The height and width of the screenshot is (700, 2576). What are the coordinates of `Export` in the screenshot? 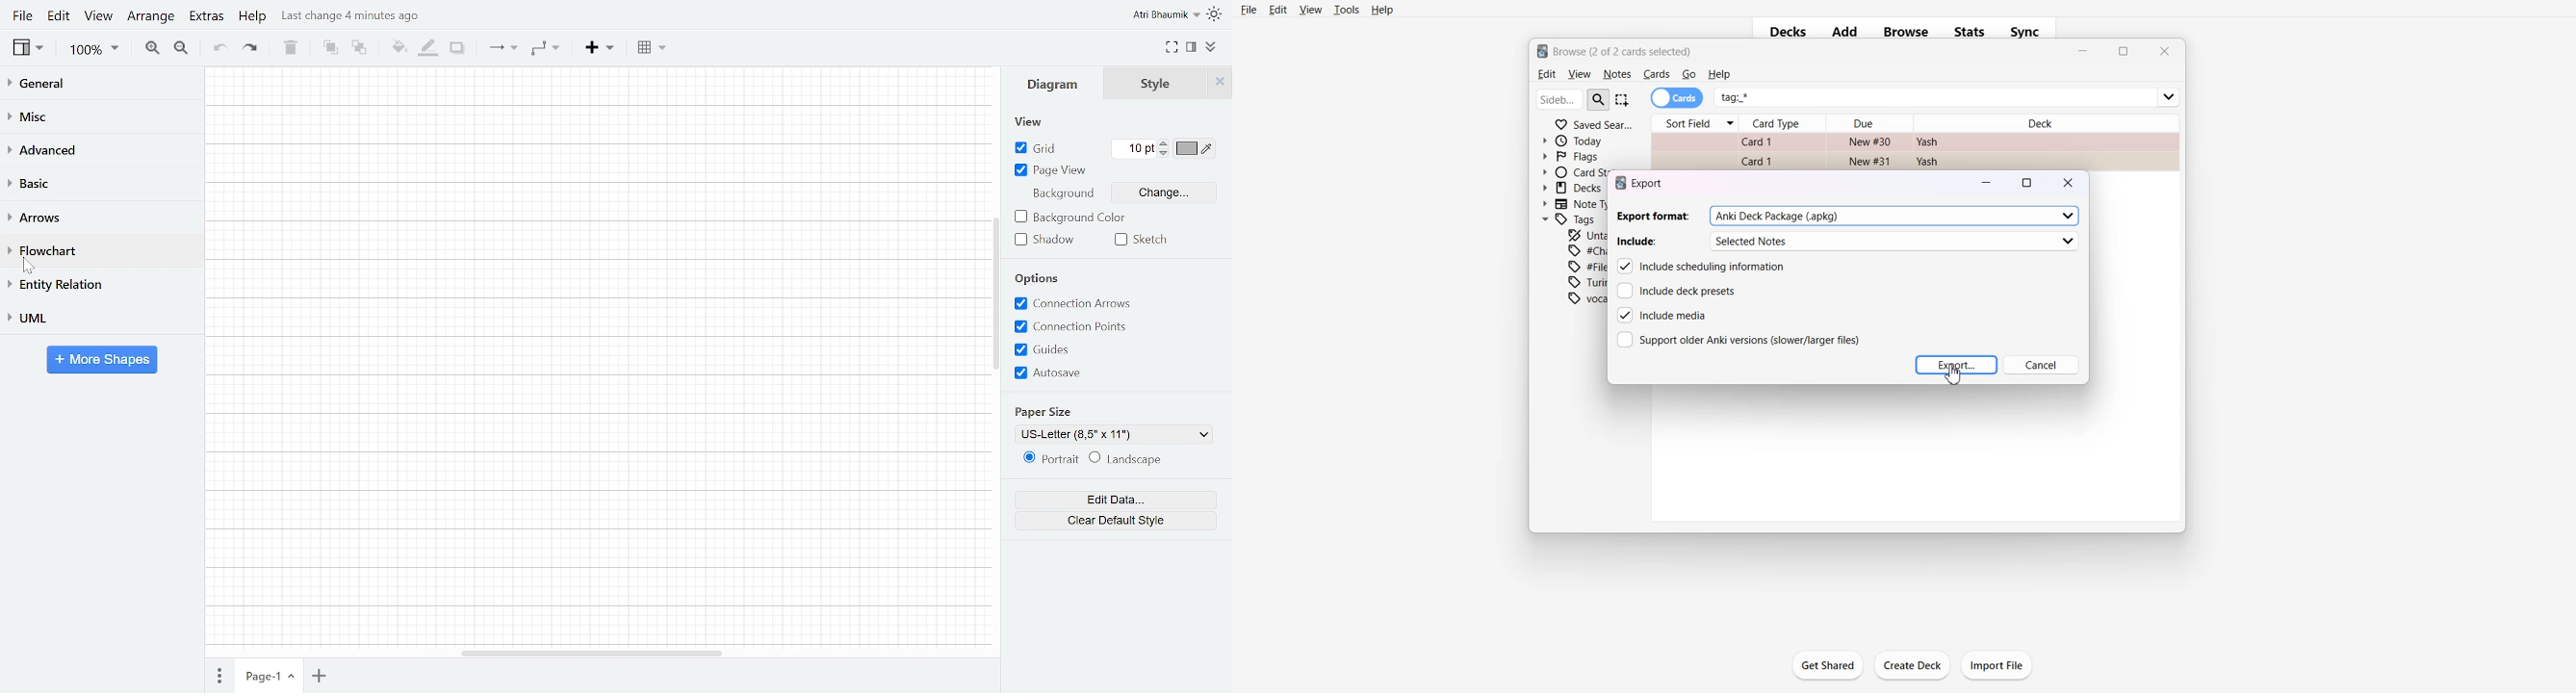 It's located at (1956, 365).